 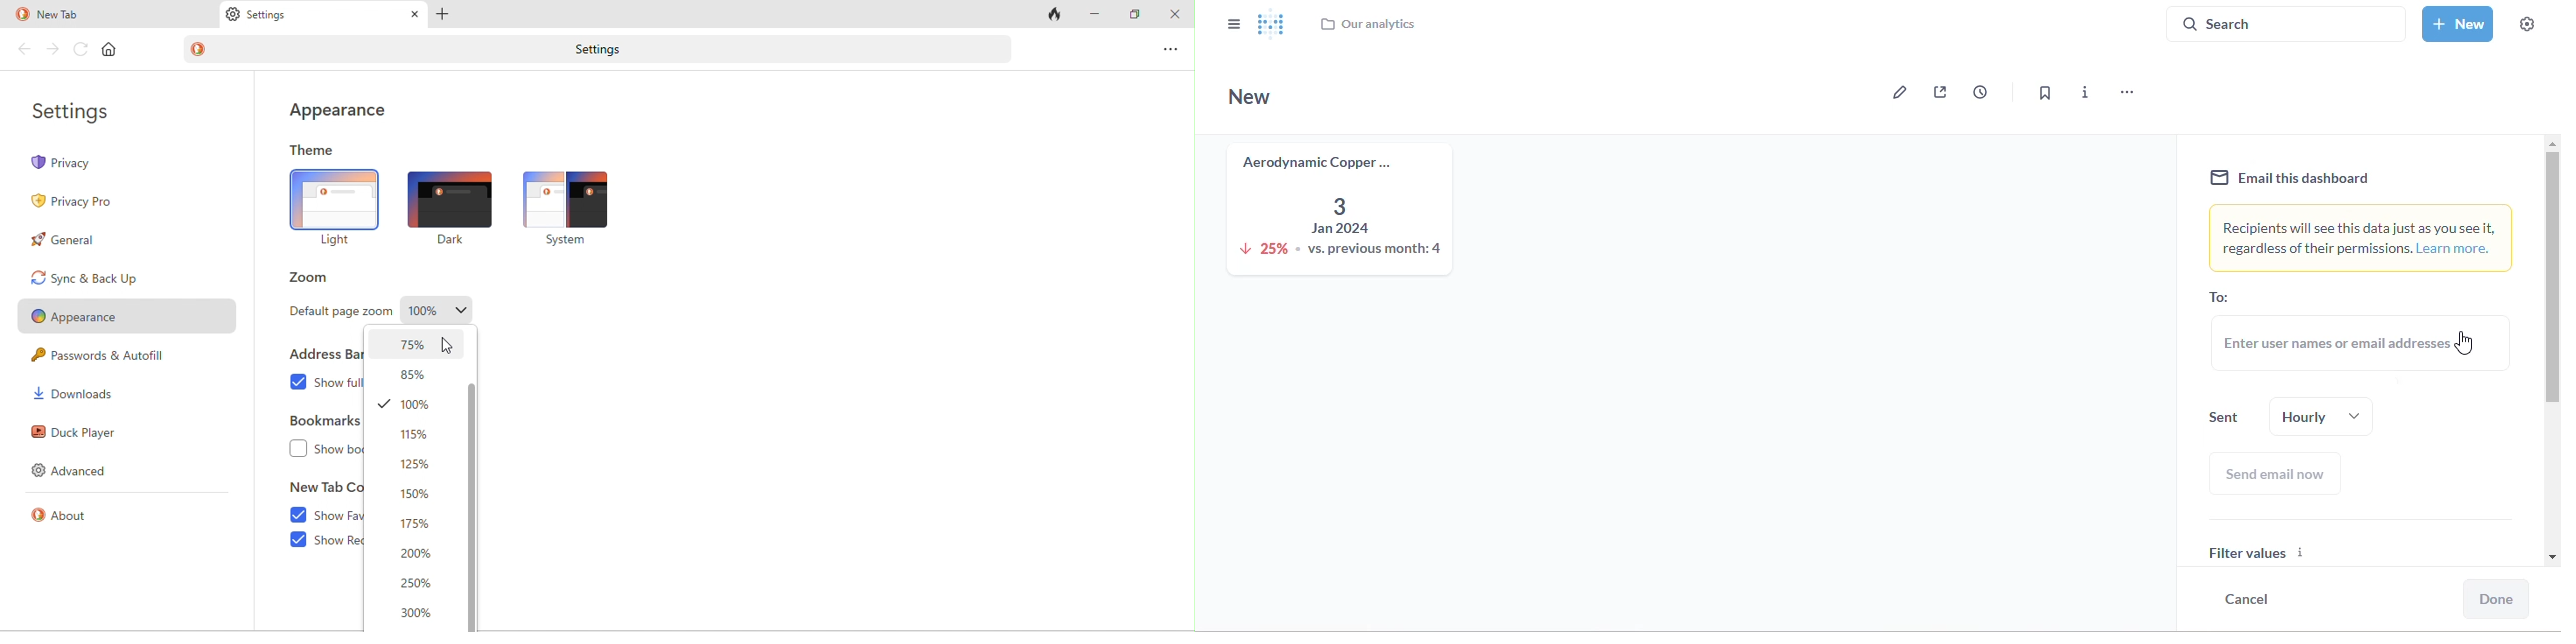 What do you see at coordinates (233, 17) in the screenshot?
I see `settings logo` at bounding box center [233, 17].